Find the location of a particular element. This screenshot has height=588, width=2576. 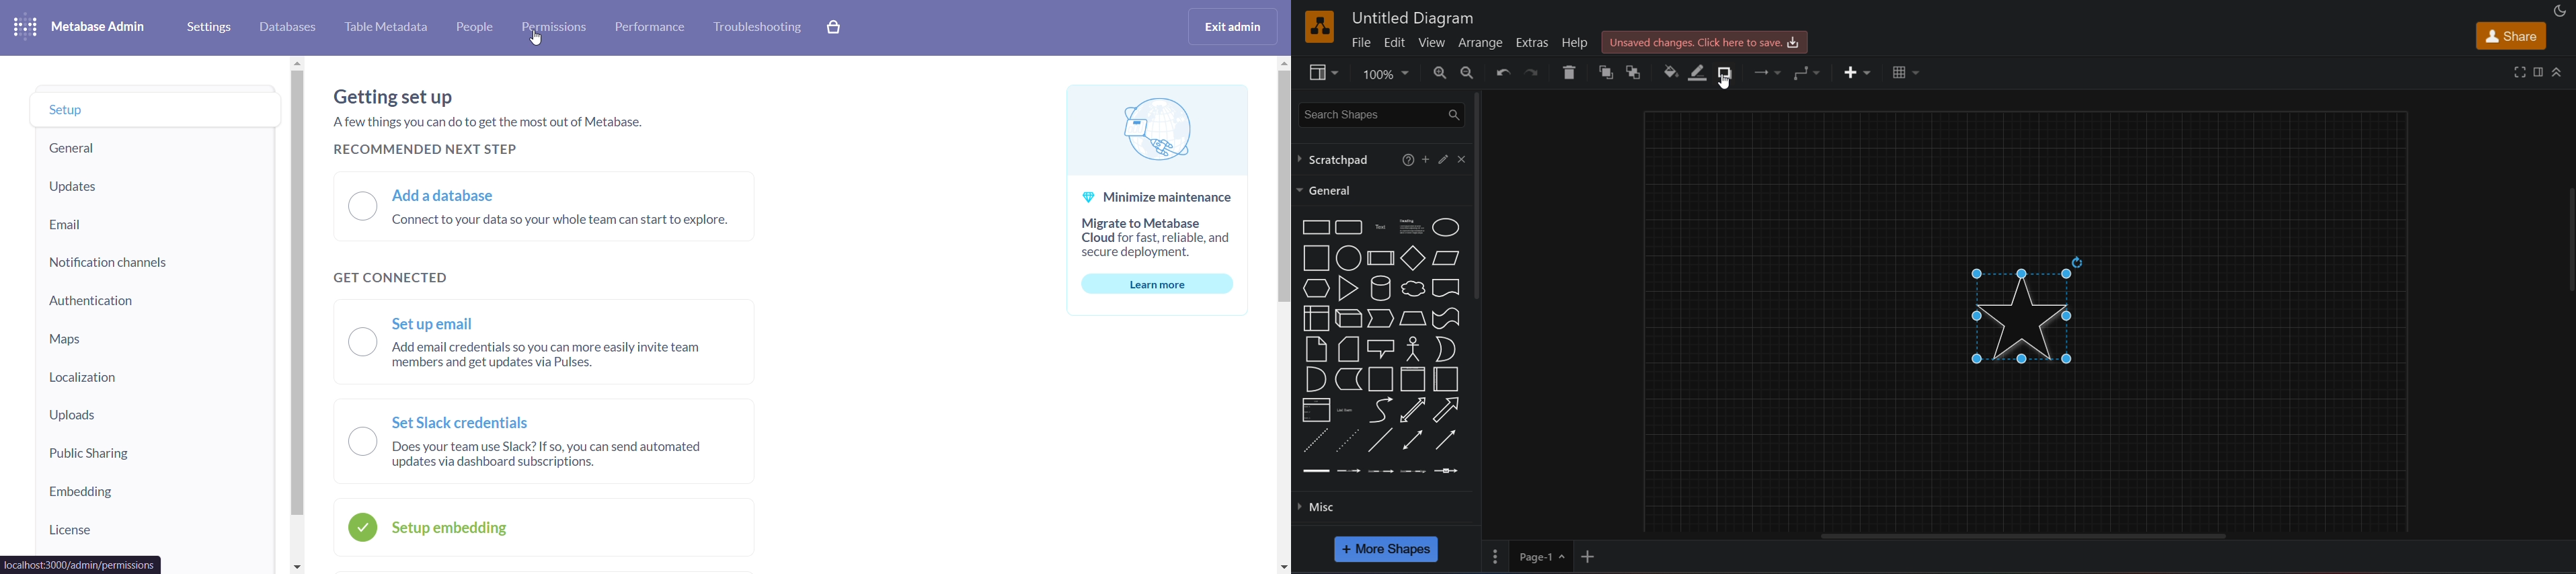

misc is located at coordinates (1385, 508).